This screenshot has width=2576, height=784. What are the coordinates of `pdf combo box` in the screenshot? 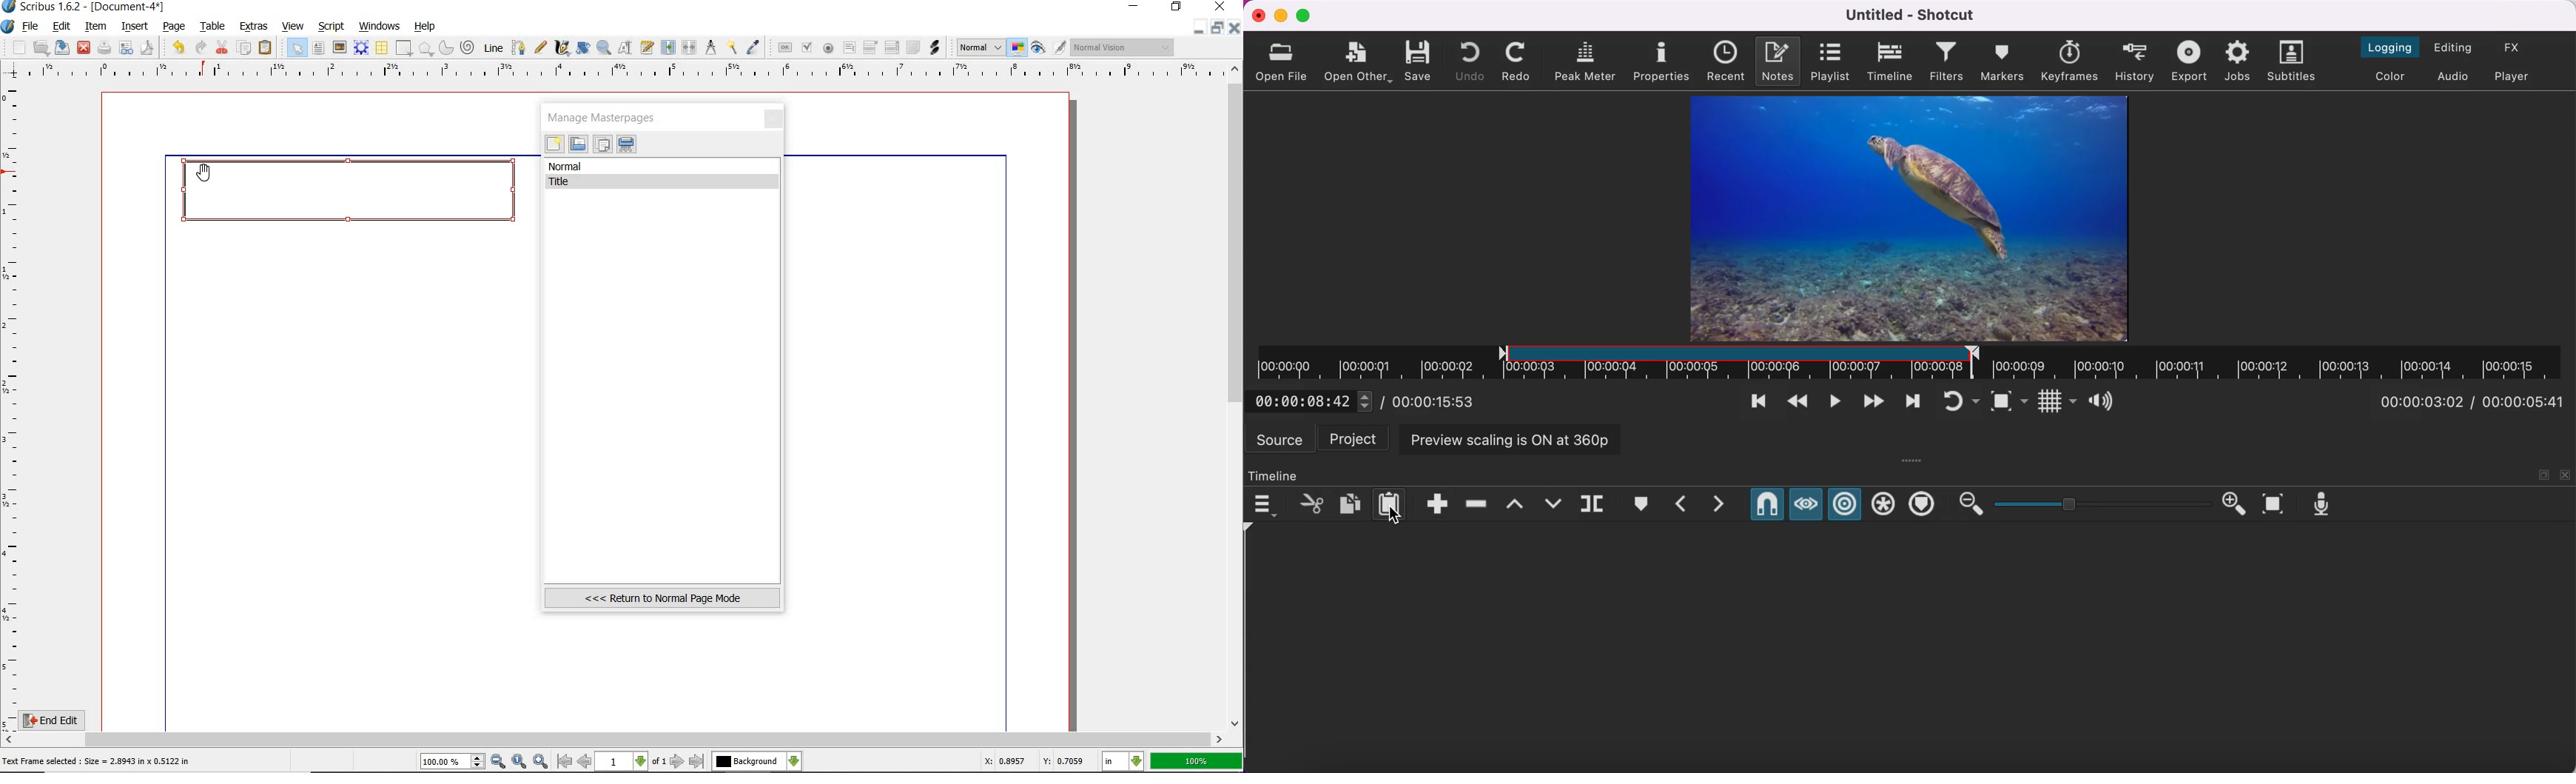 It's located at (871, 47).